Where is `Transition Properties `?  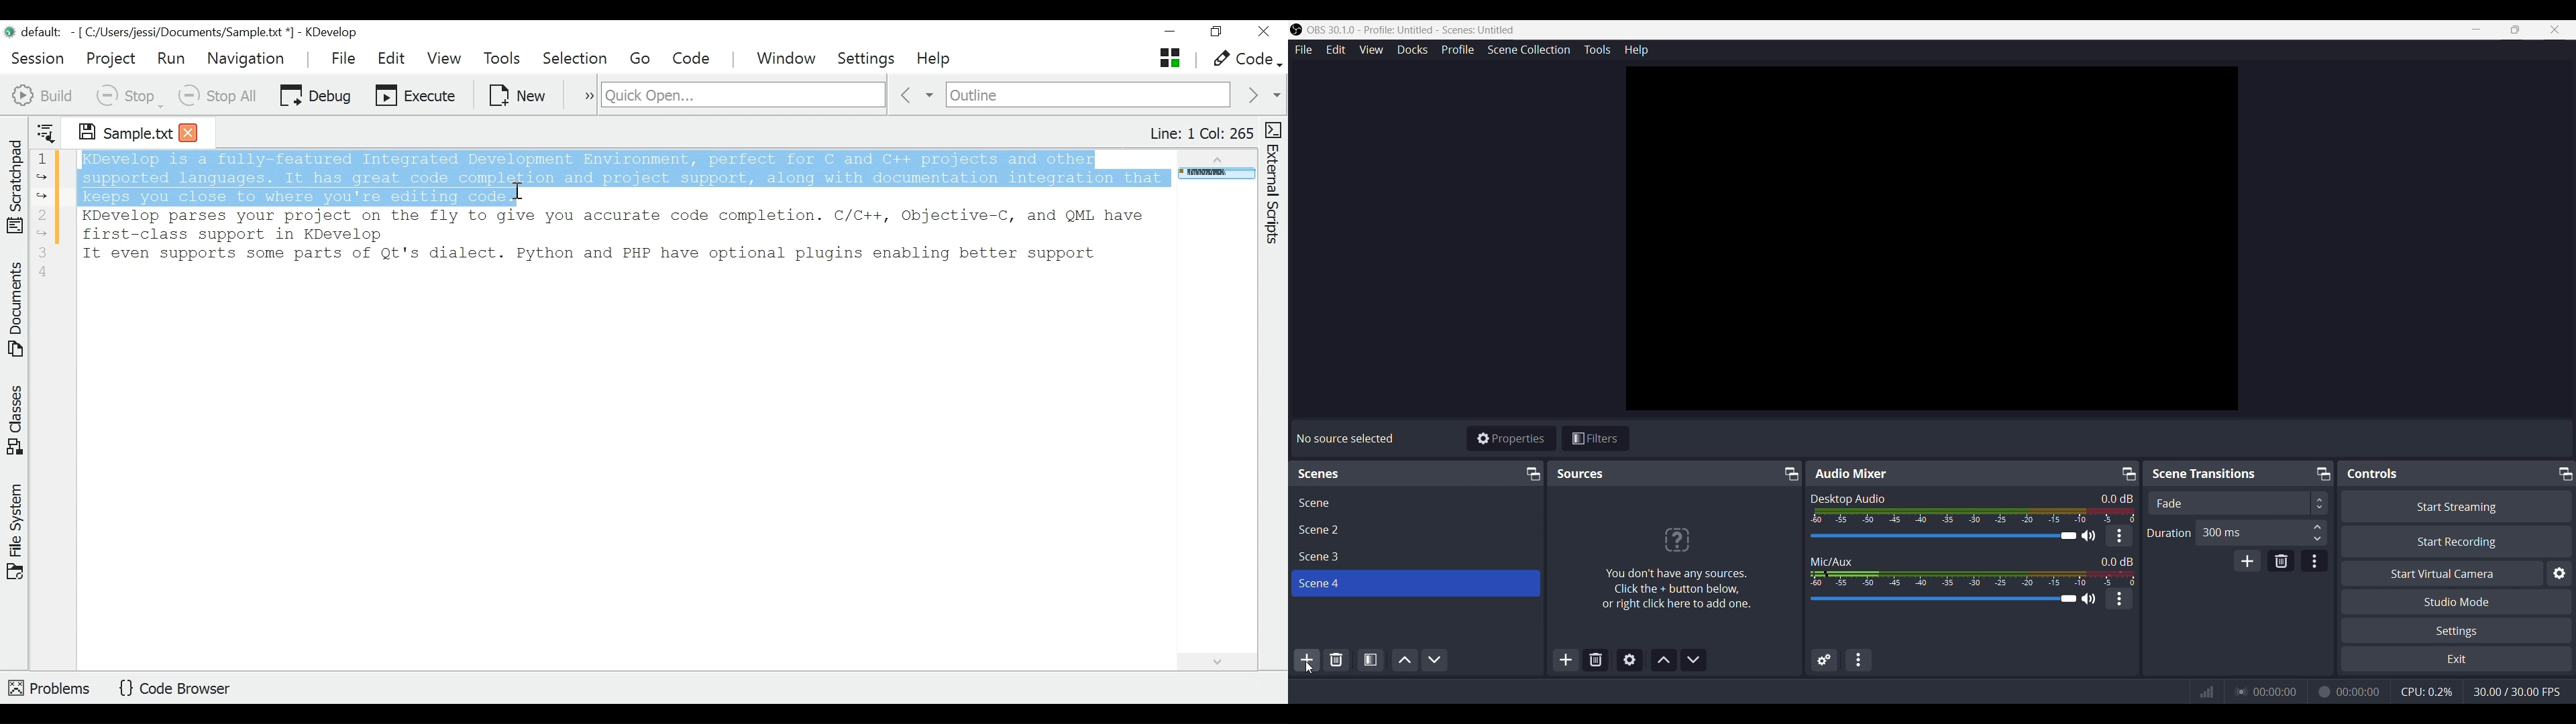 Transition Properties  is located at coordinates (2315, 561).